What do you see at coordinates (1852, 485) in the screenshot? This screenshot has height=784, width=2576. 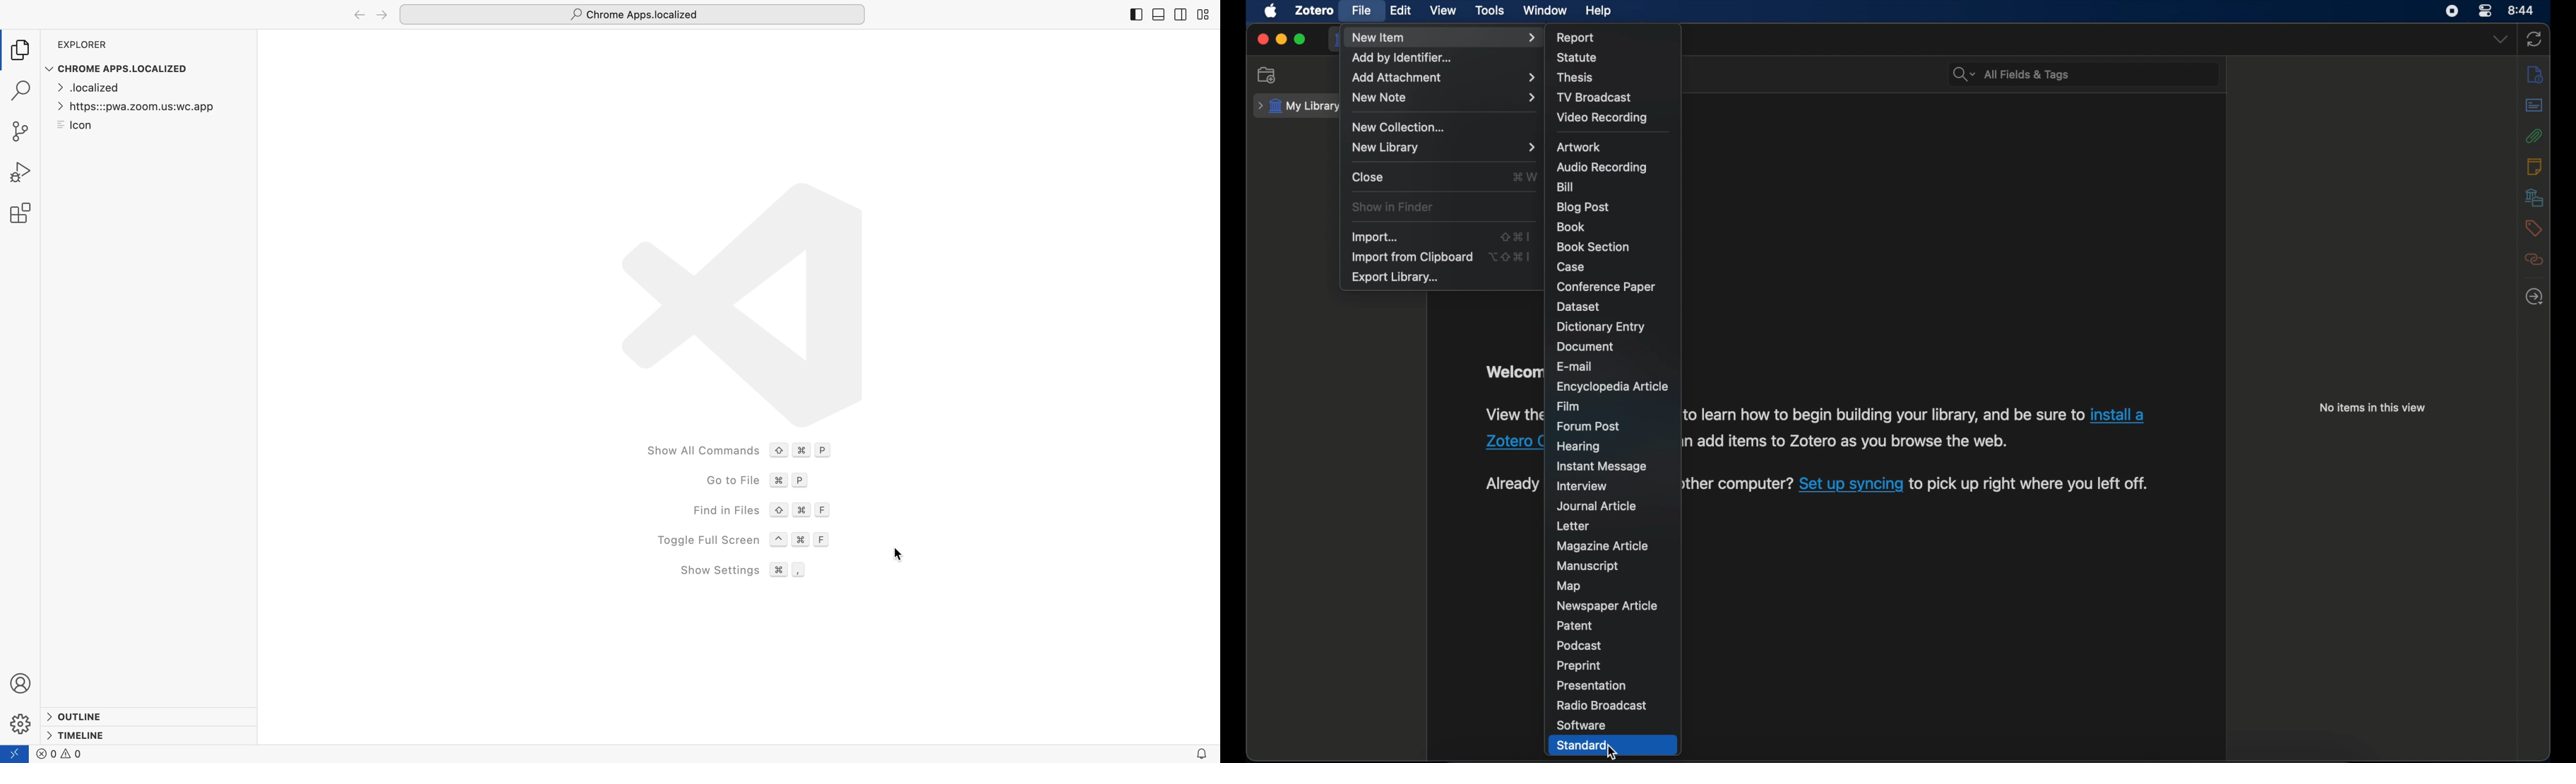 I see `software sync link` at bounding box center [1852, 485].